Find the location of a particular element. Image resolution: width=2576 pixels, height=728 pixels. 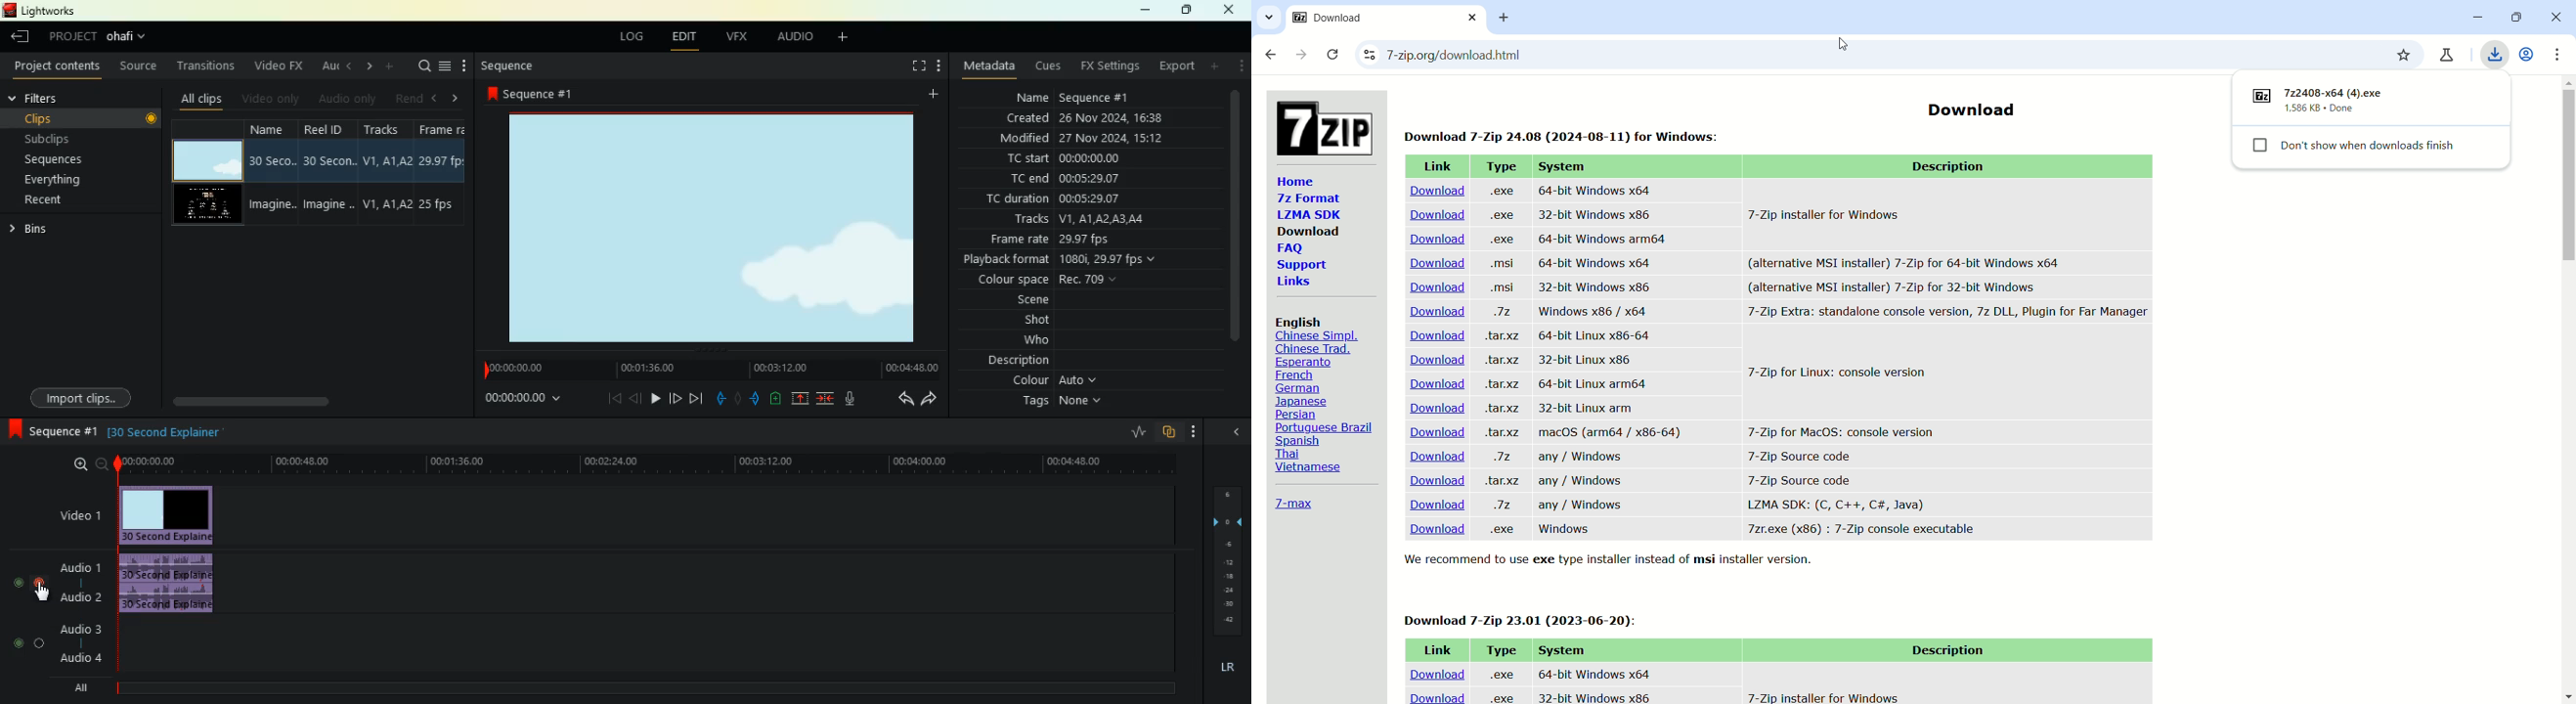

close is located at coordinates (1229, 10).